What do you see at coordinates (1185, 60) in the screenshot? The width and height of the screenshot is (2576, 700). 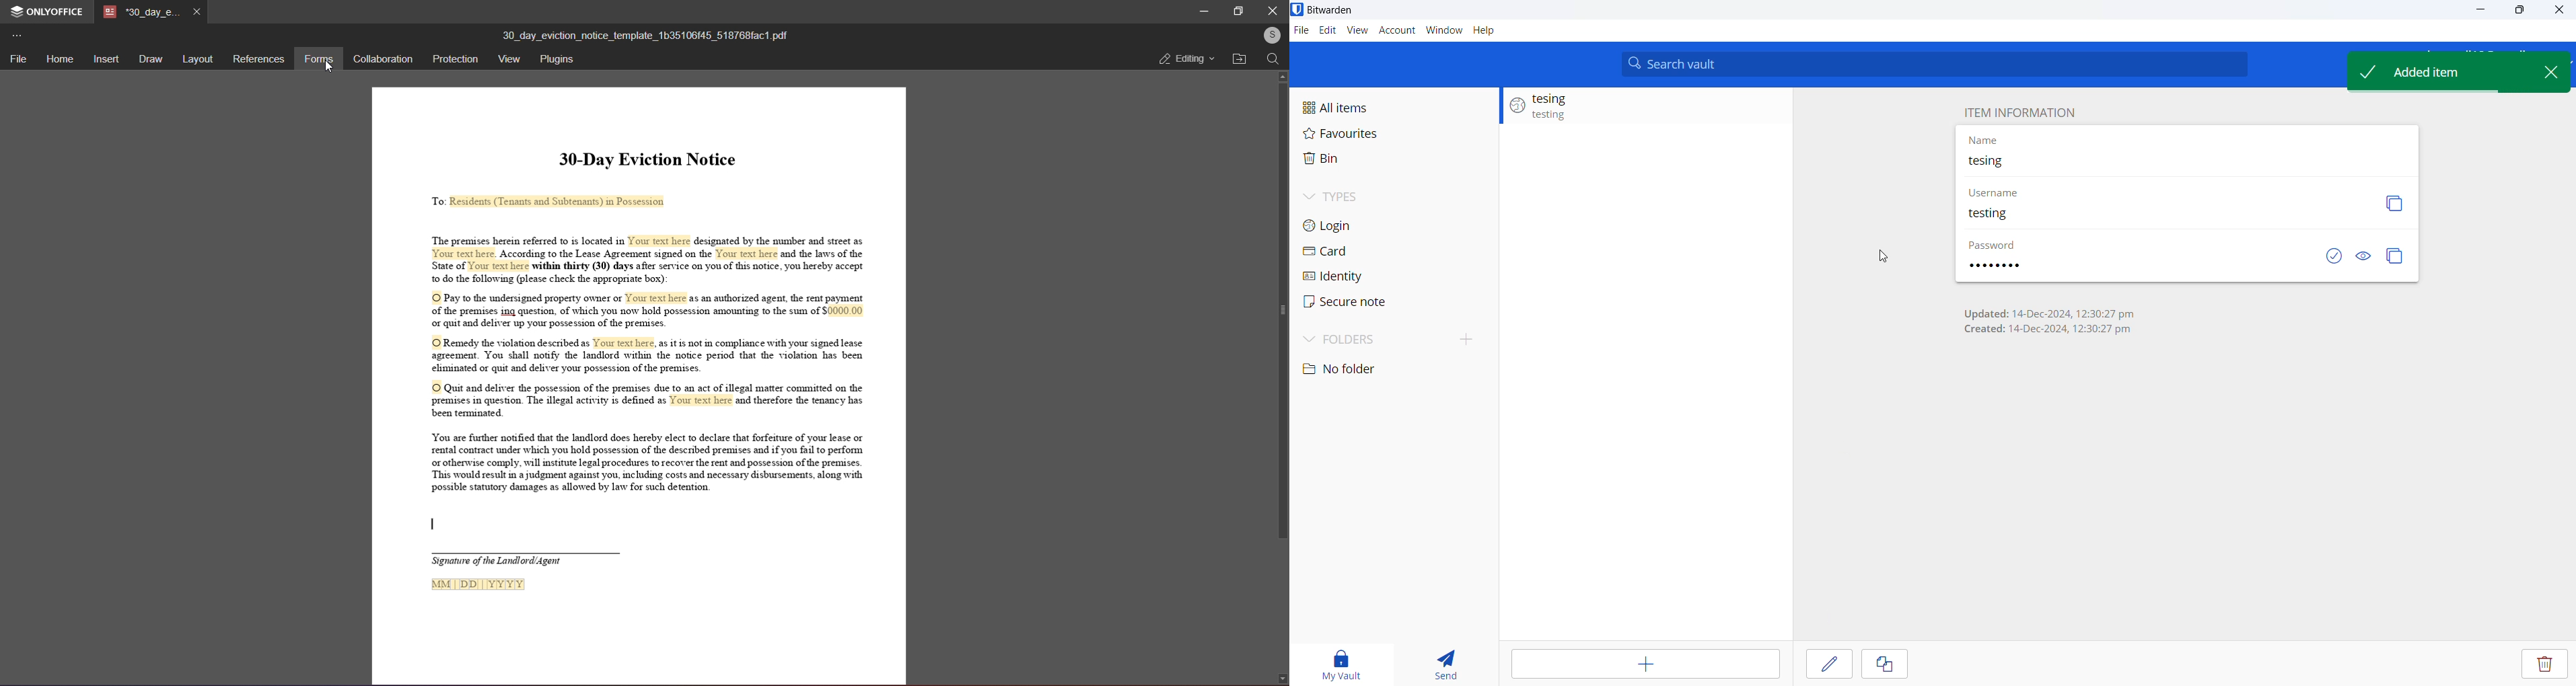 I see `editing` at bounding box center [1185, 60].